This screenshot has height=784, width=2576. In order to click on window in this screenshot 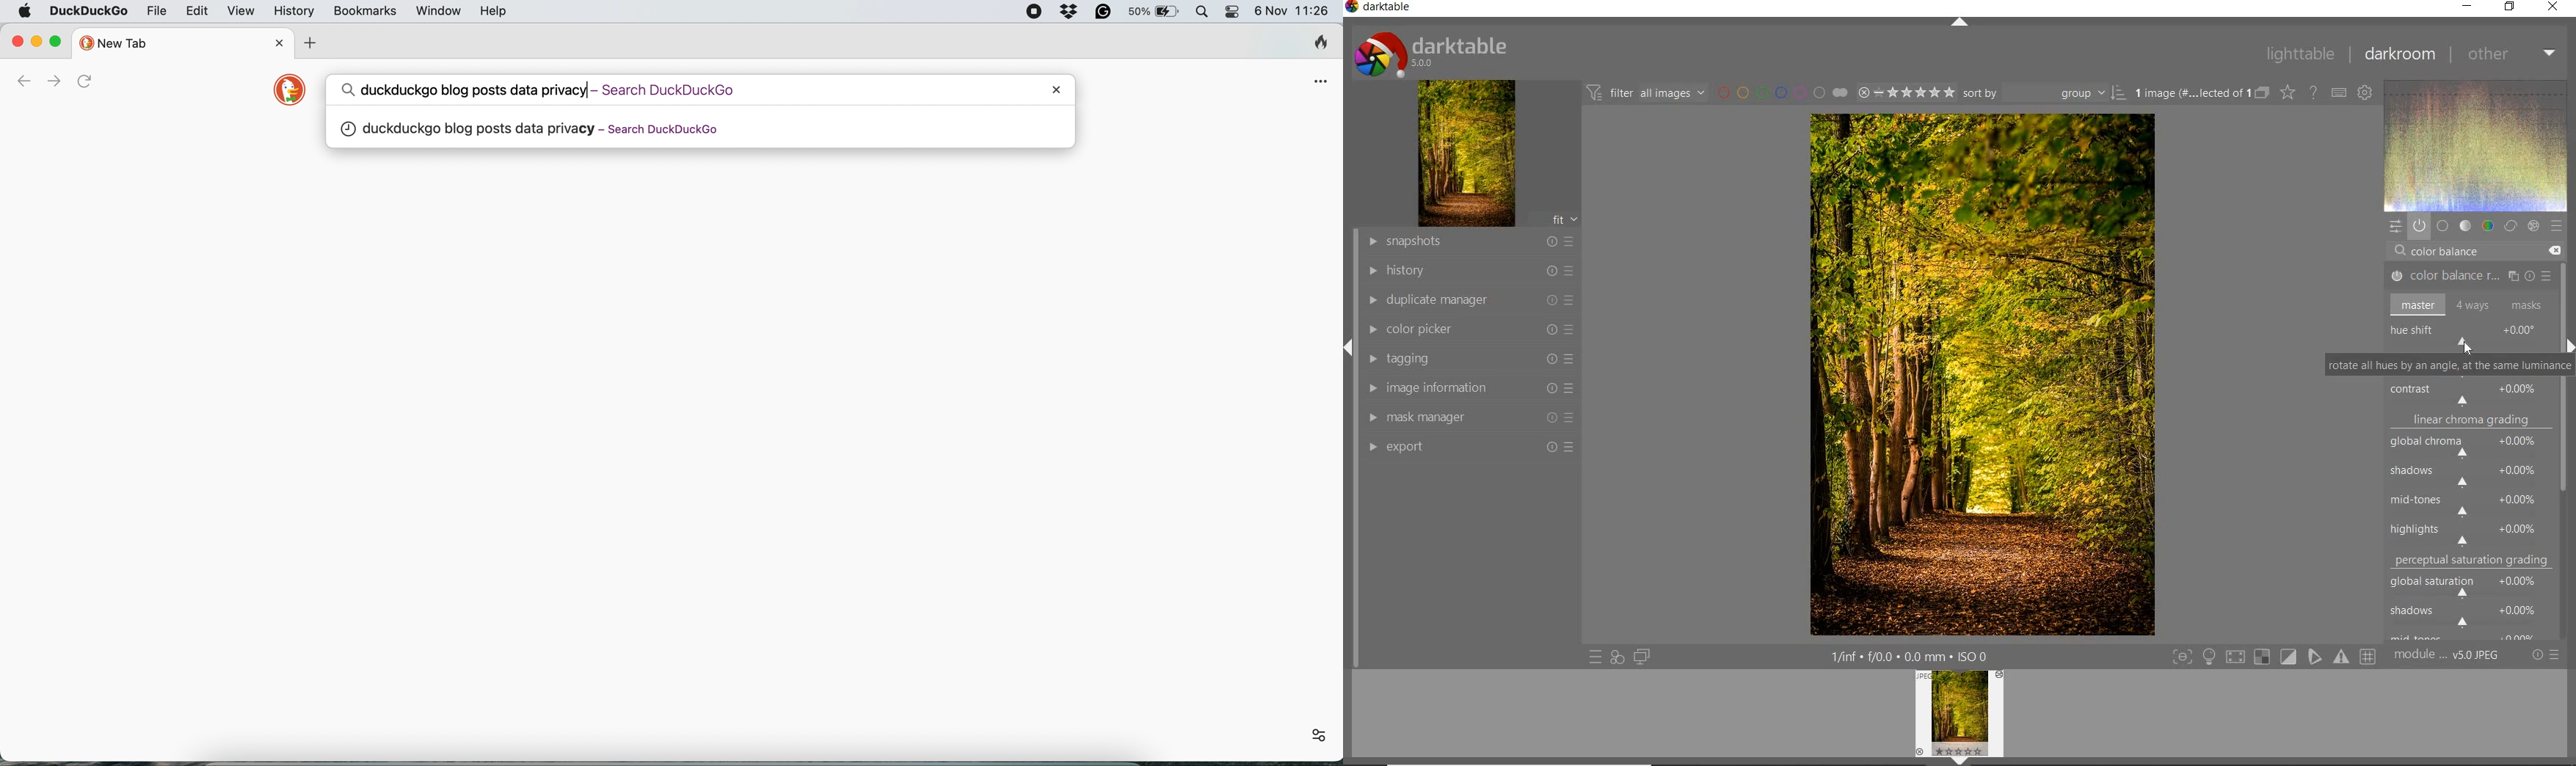, I will do `click(439, 12)`.